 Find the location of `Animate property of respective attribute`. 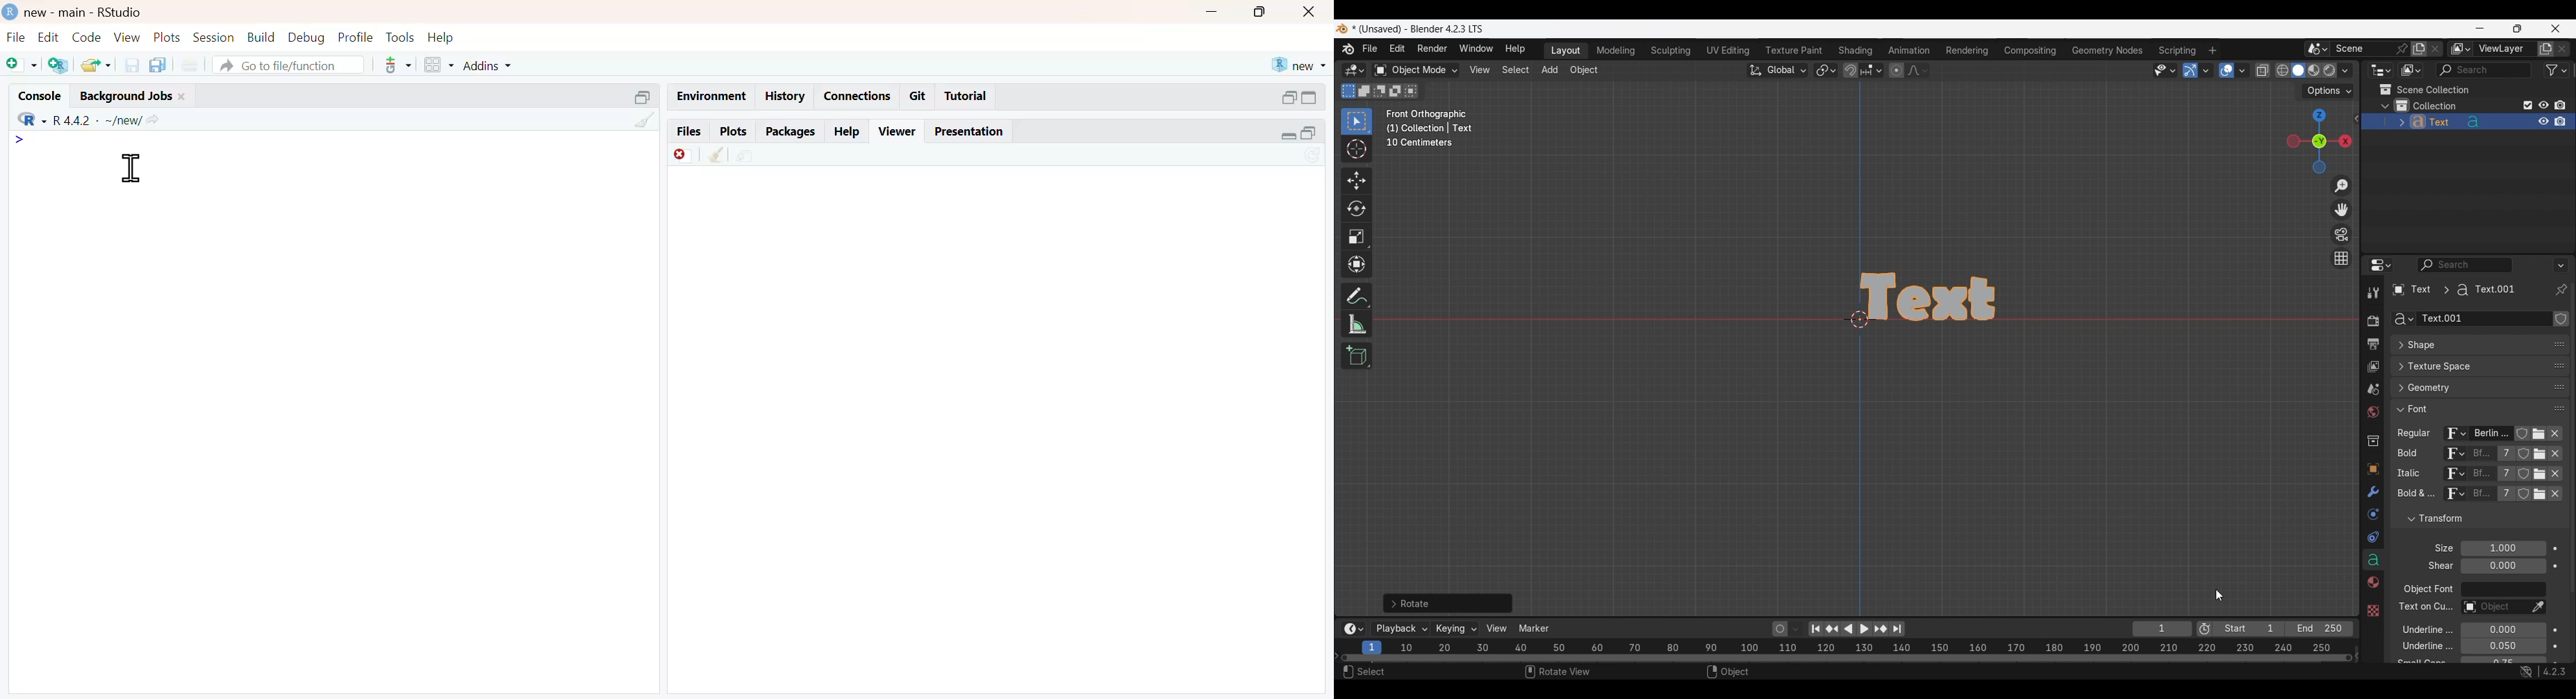

Animate property of respective attribute is located at coordinates (2556, 604).